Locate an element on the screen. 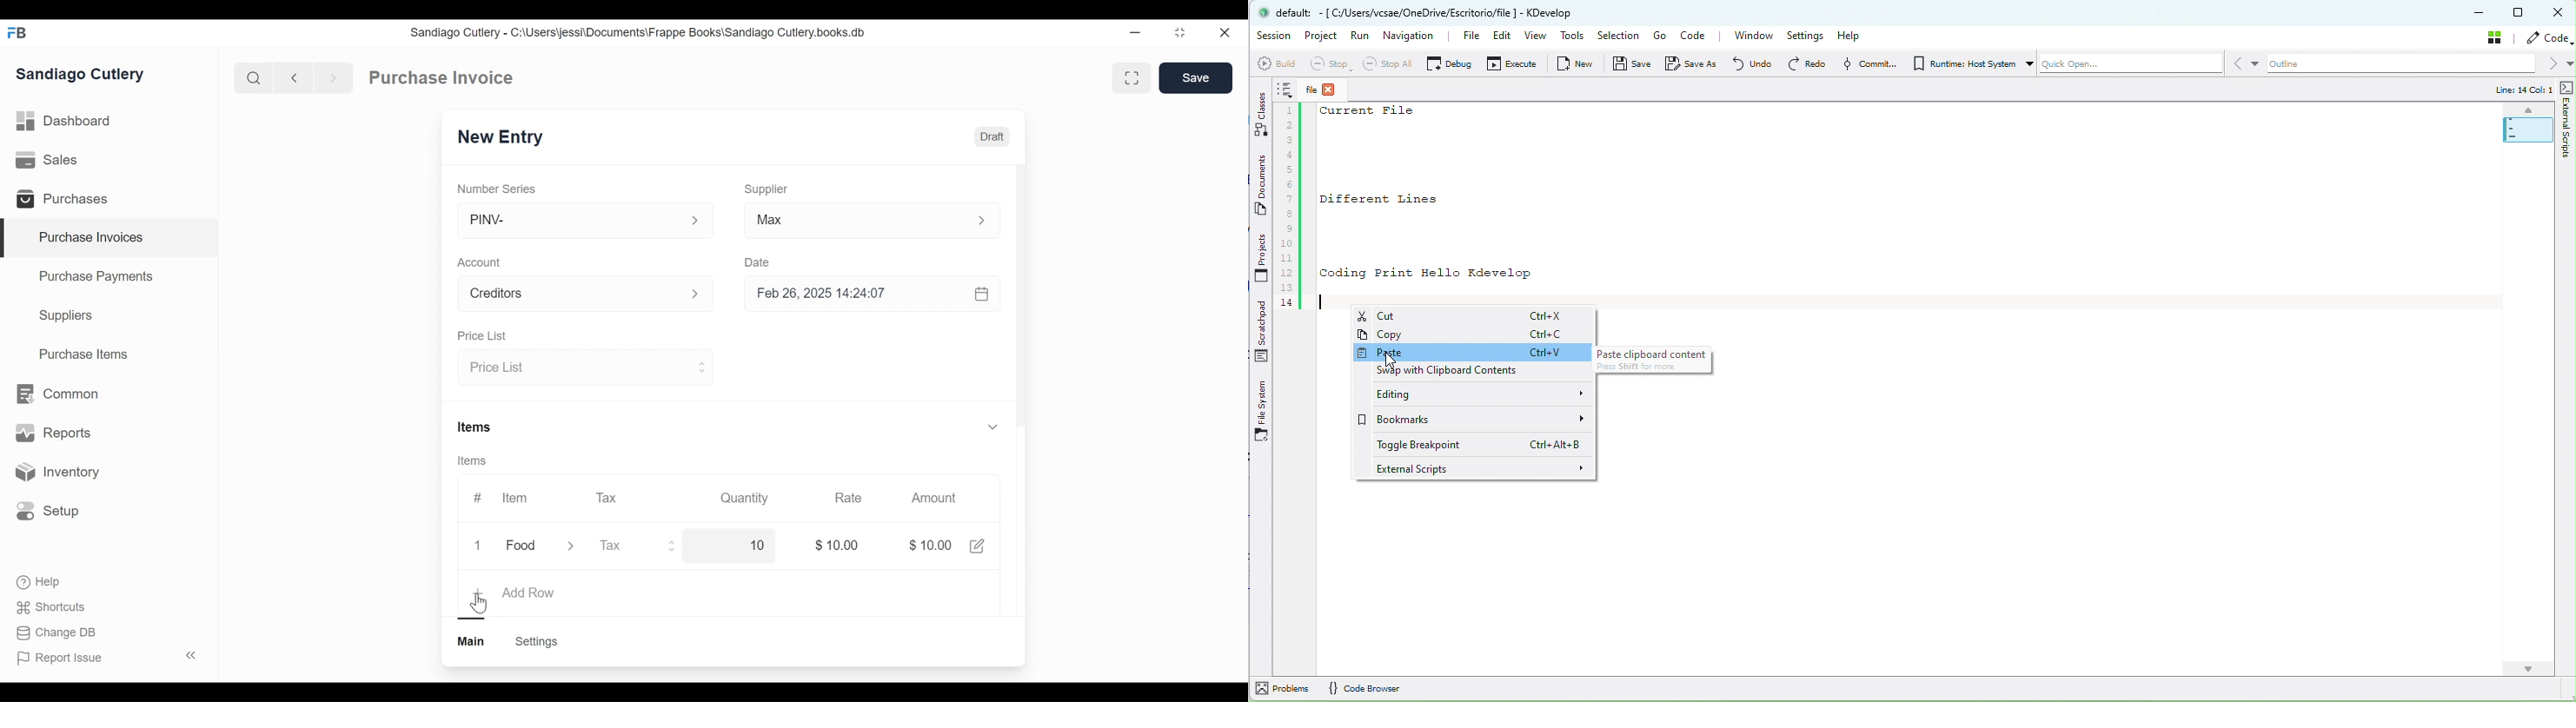 The width and height of the screenshot is (2576, 728). Navigate forward is located at coordinates (333, 77).